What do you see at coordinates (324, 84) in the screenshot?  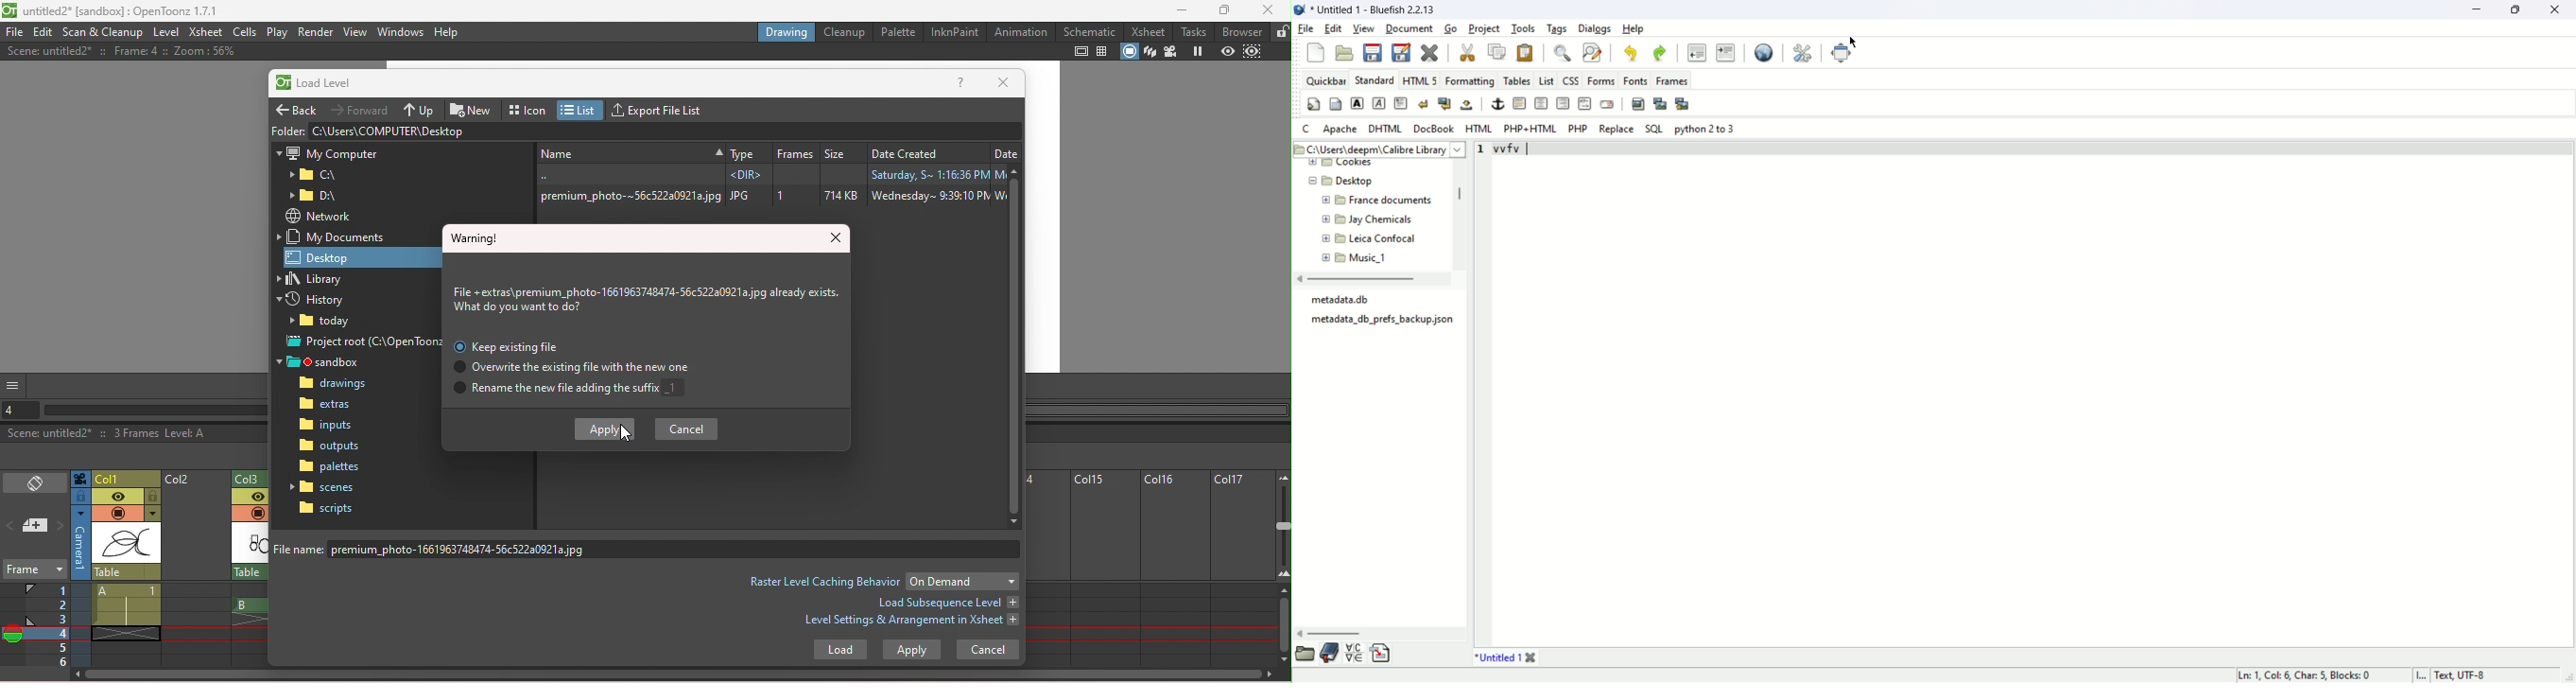 I see `Load level` at bounding box center [324, 84].